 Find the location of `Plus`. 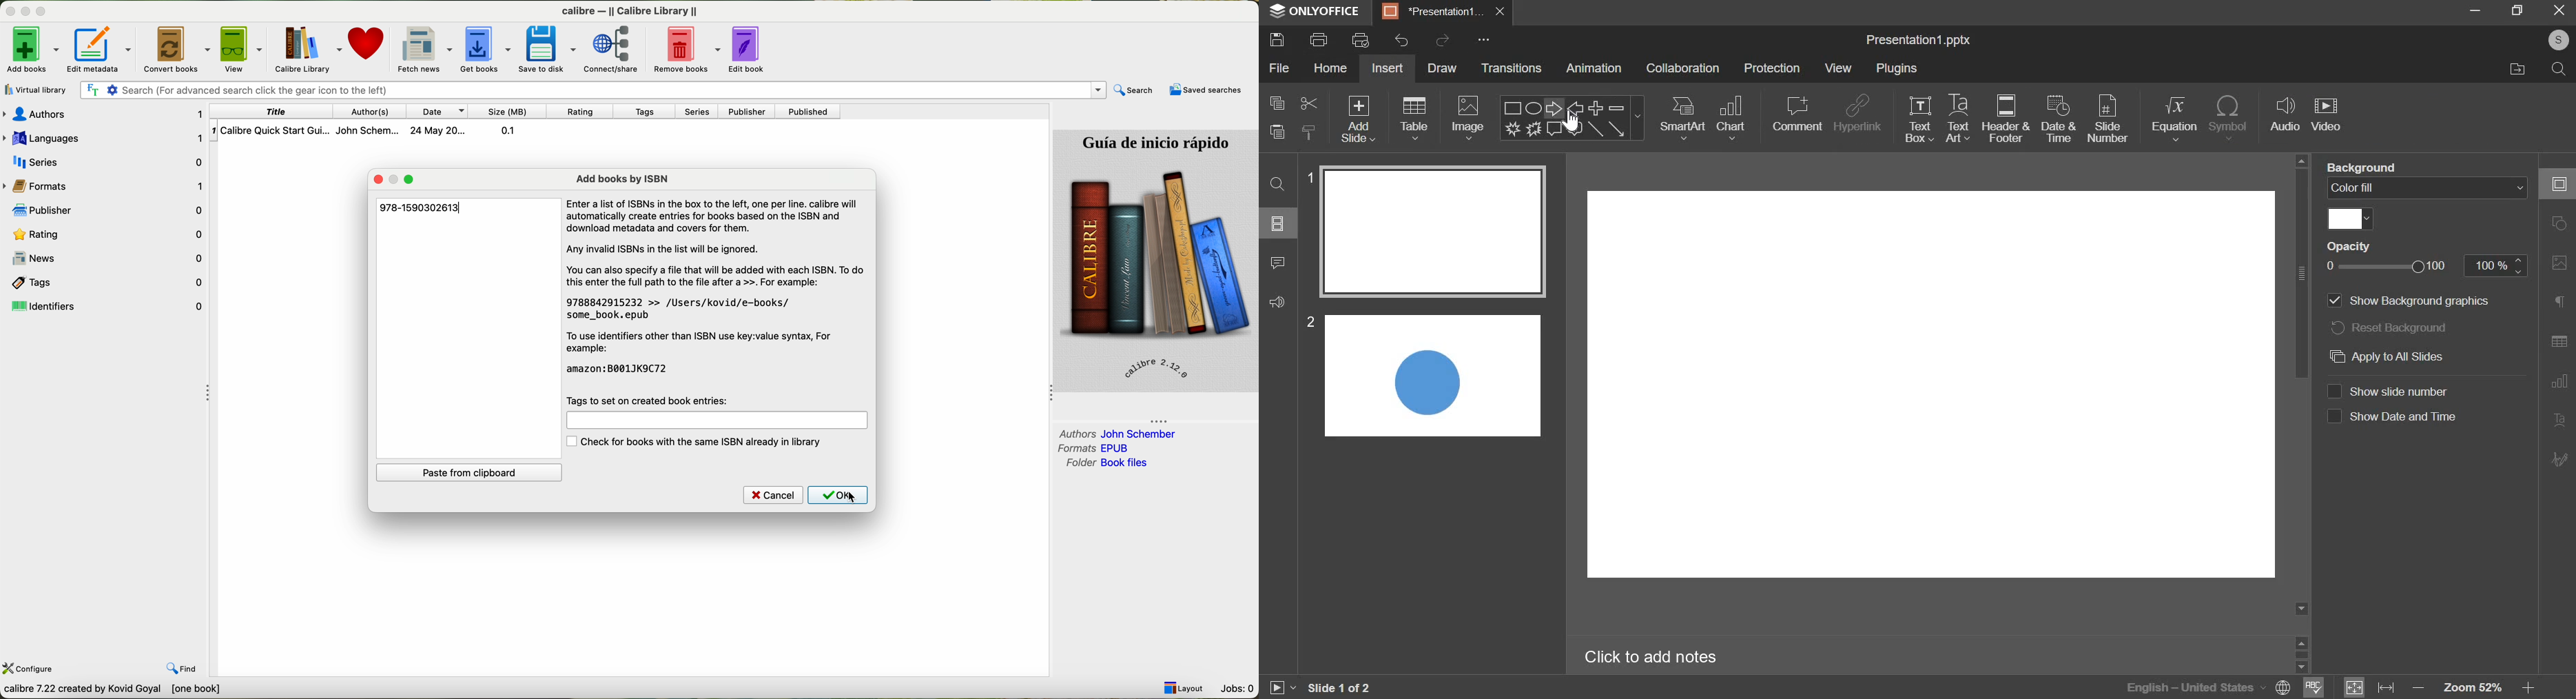

Plus is located at coordinates (1596, 107).